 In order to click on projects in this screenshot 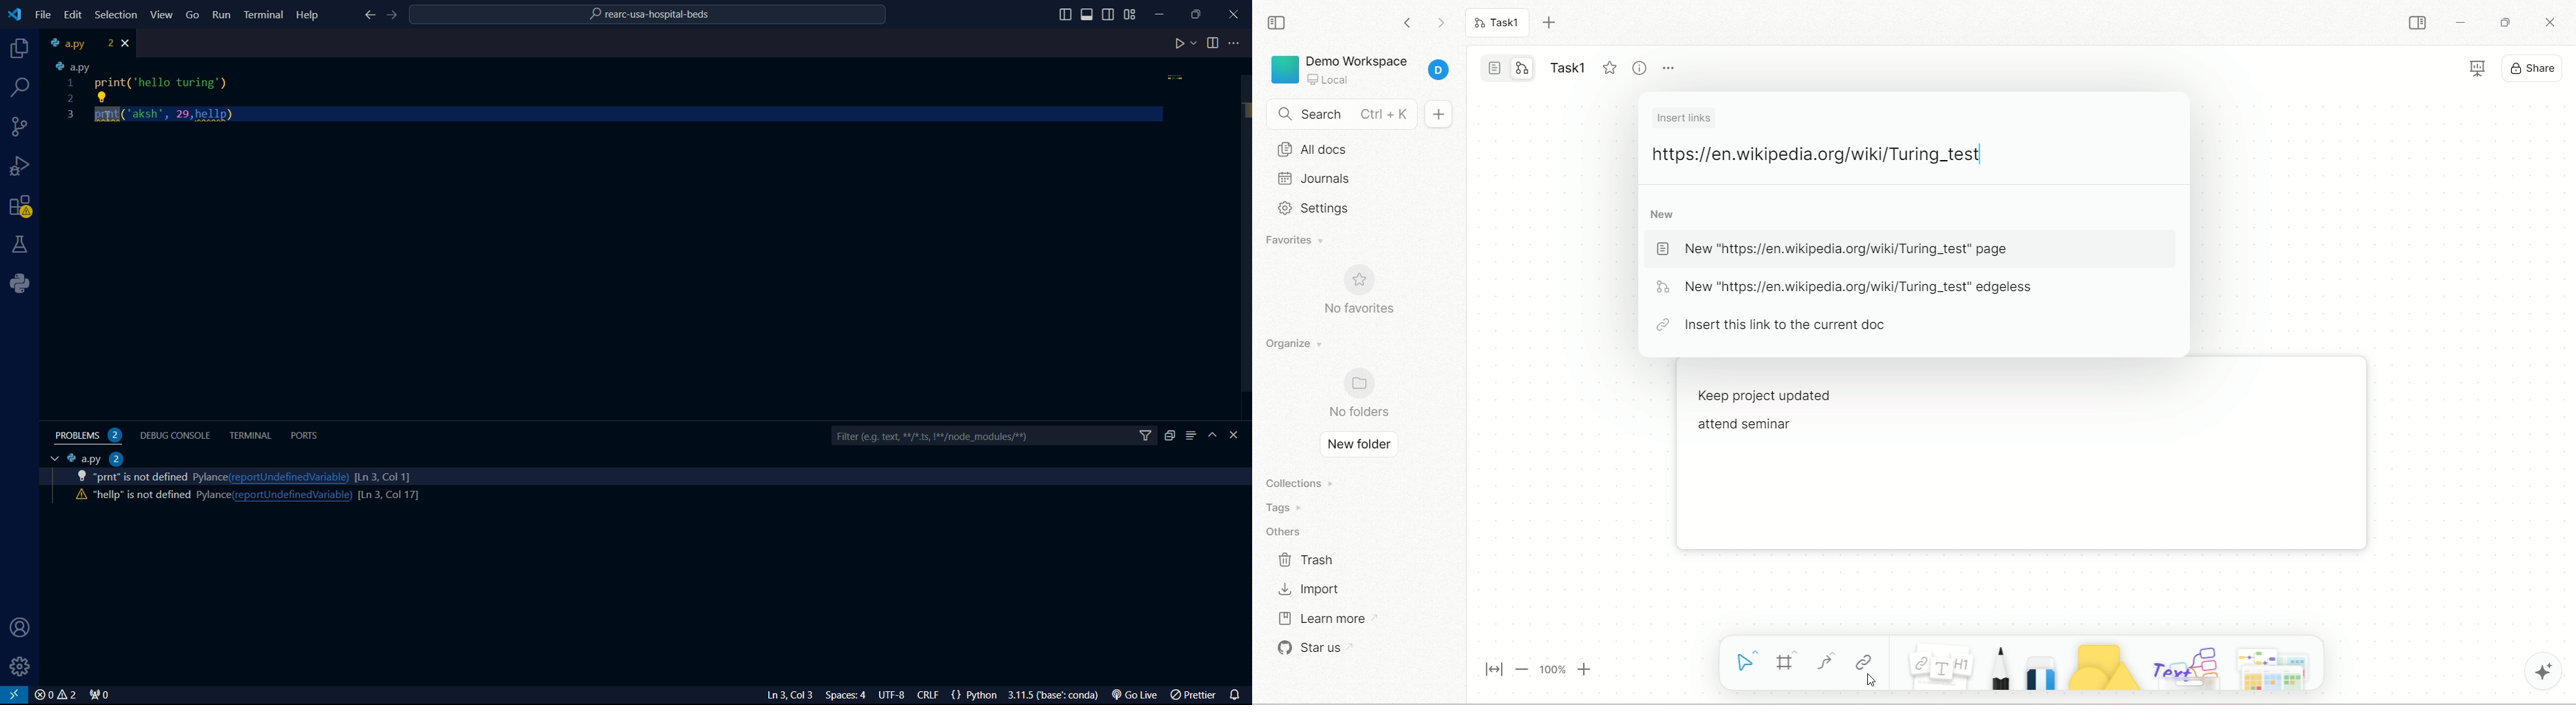, I will do `click(17, 50)`.